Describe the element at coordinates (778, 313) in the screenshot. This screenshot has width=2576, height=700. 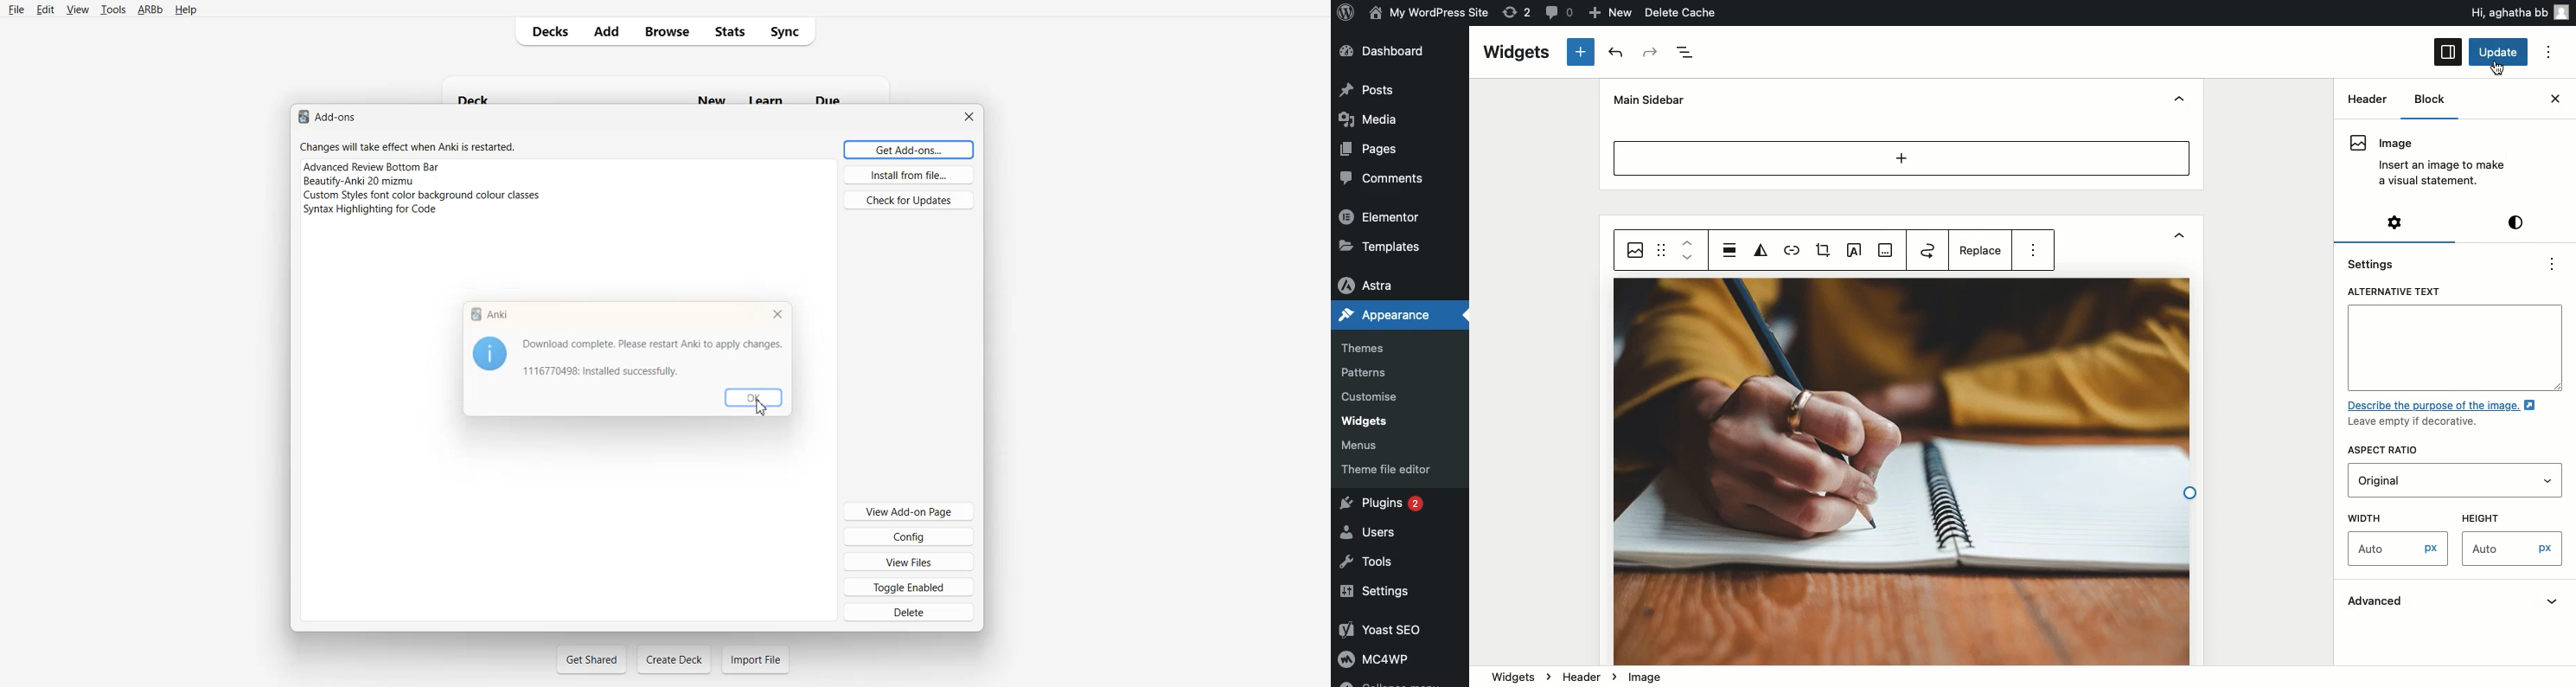
I see `Close` at that location.